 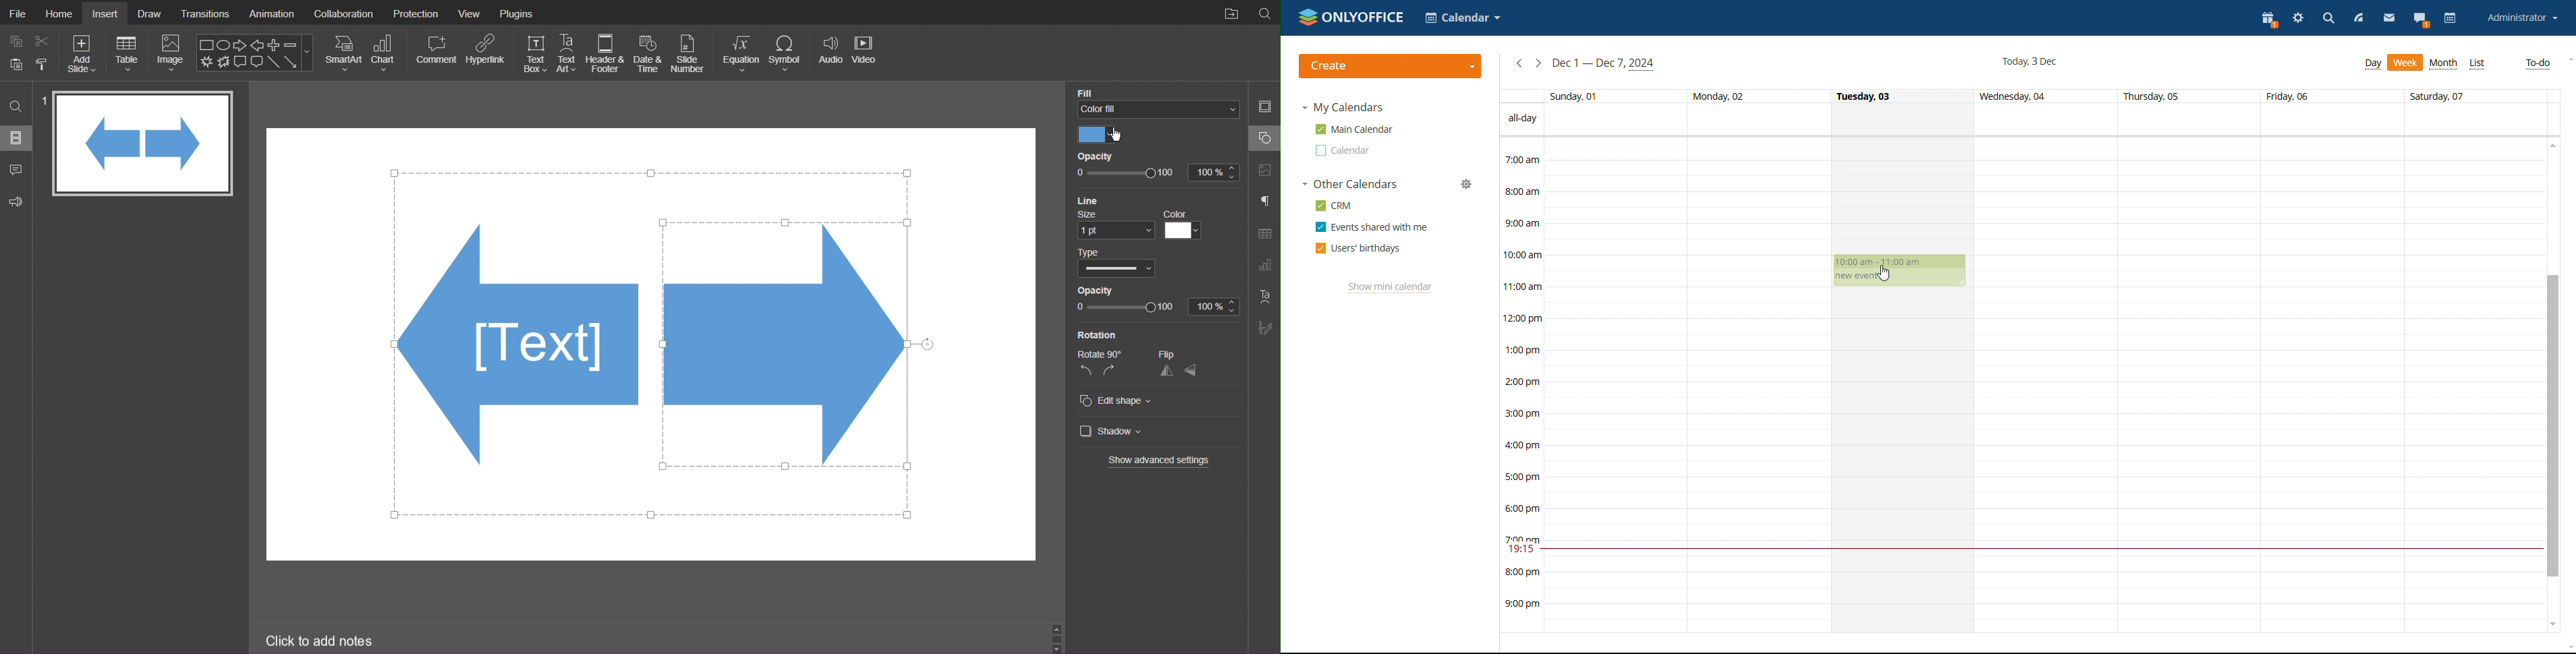 I want to click on Text Art, so click(x=568, y=53).